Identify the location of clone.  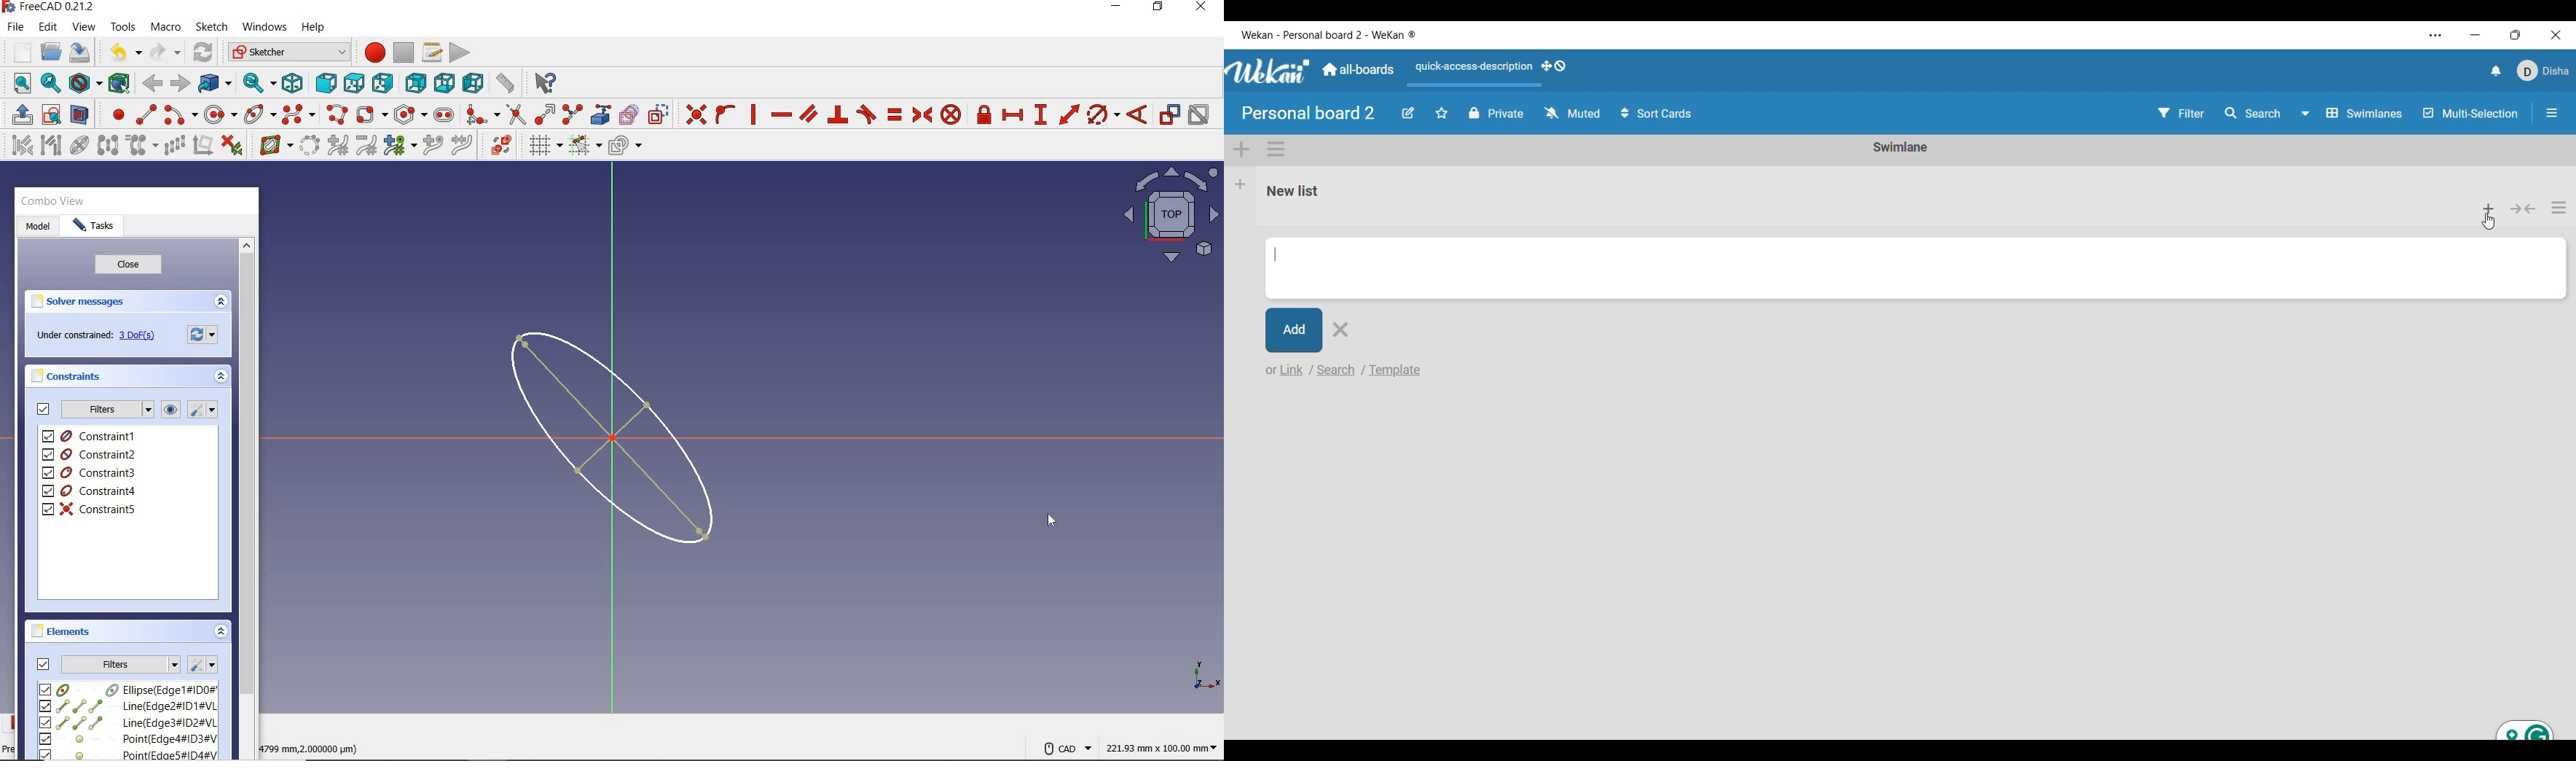
(140, 146).